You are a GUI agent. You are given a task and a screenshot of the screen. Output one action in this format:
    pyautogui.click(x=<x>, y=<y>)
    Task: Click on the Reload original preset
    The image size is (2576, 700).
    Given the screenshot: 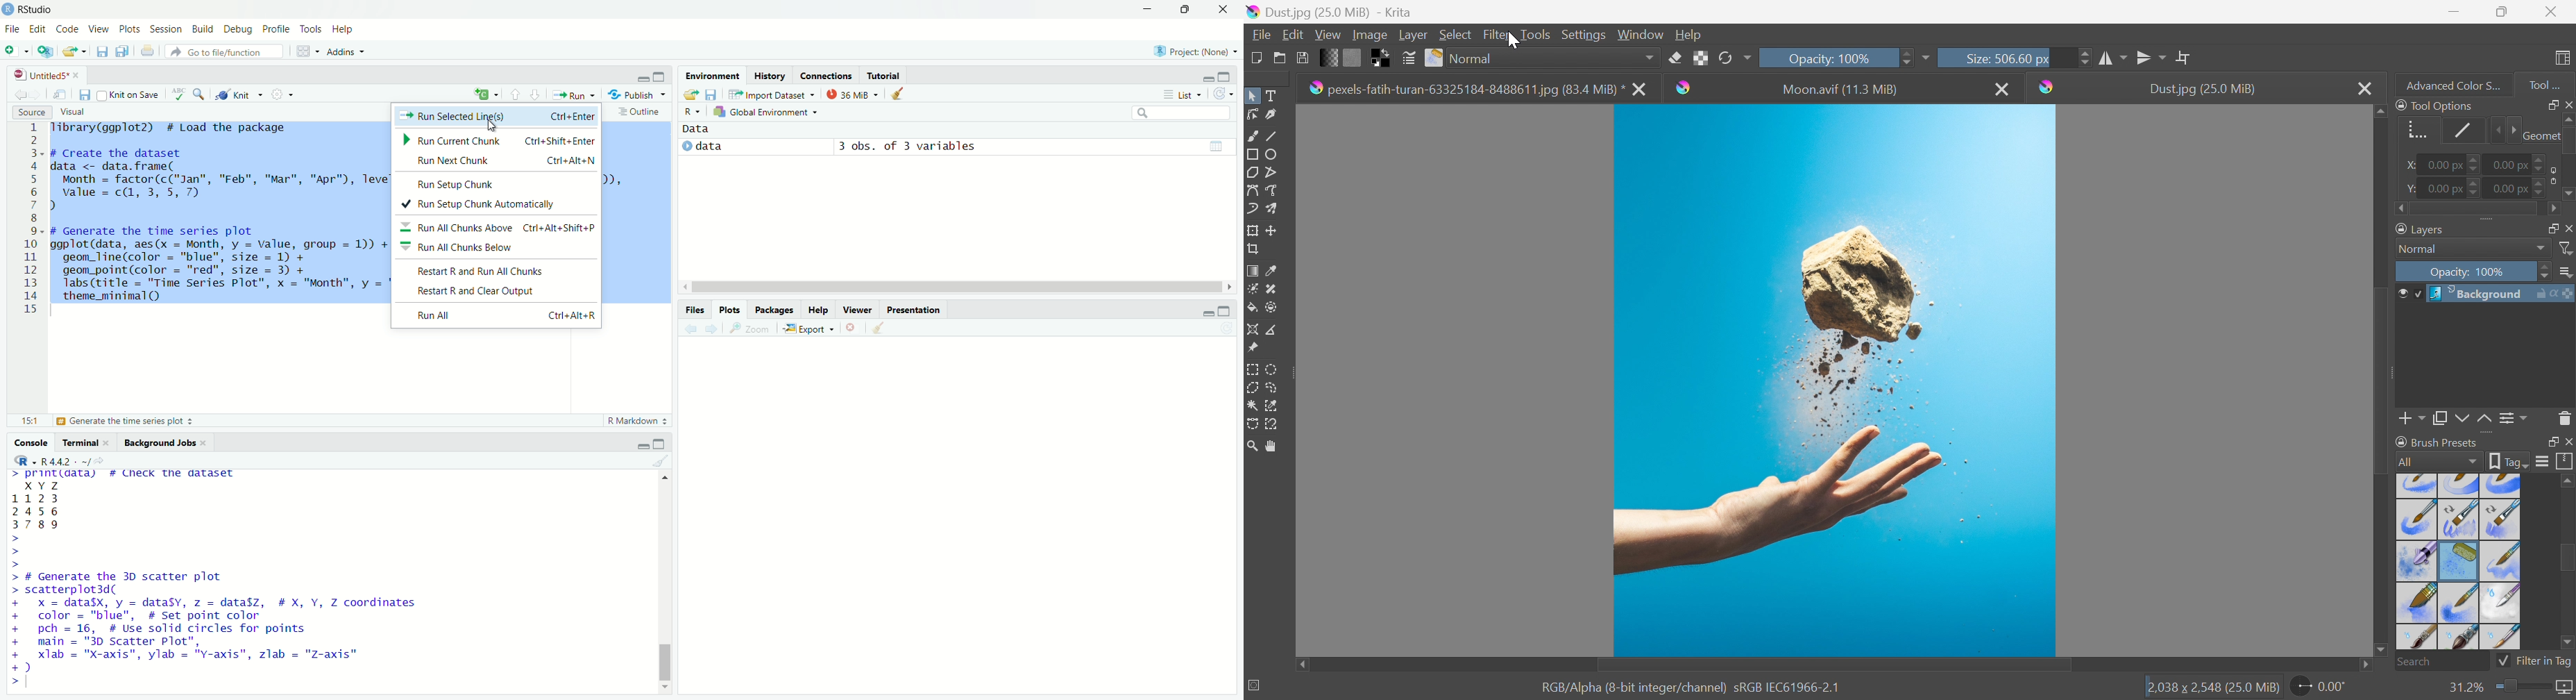 What is the action you would take?
    pyautogui.click(x=1734, y=56)
    